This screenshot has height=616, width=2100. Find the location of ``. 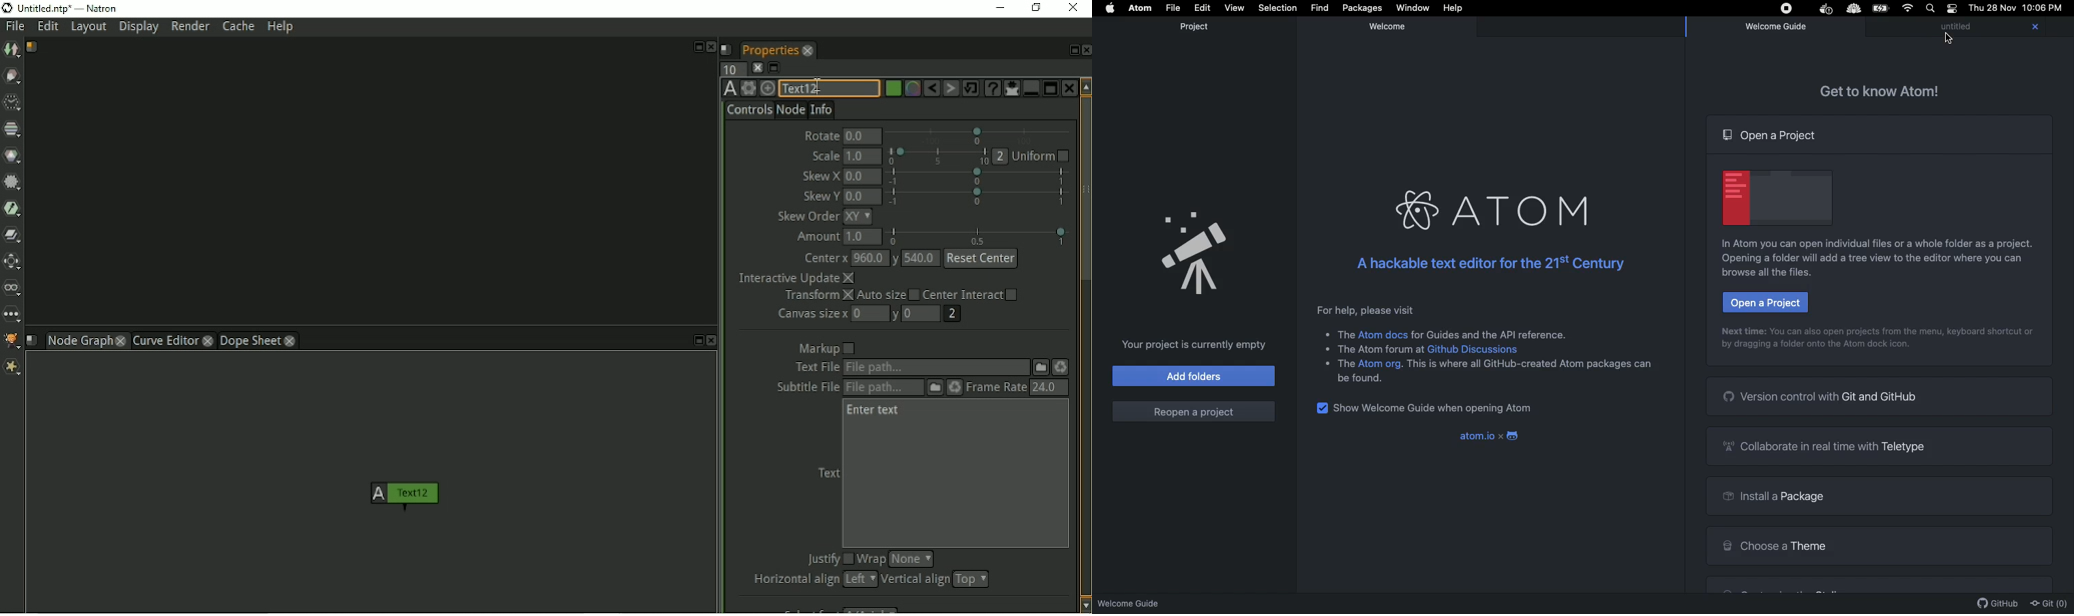

 is located at coordinates (1949, 40).